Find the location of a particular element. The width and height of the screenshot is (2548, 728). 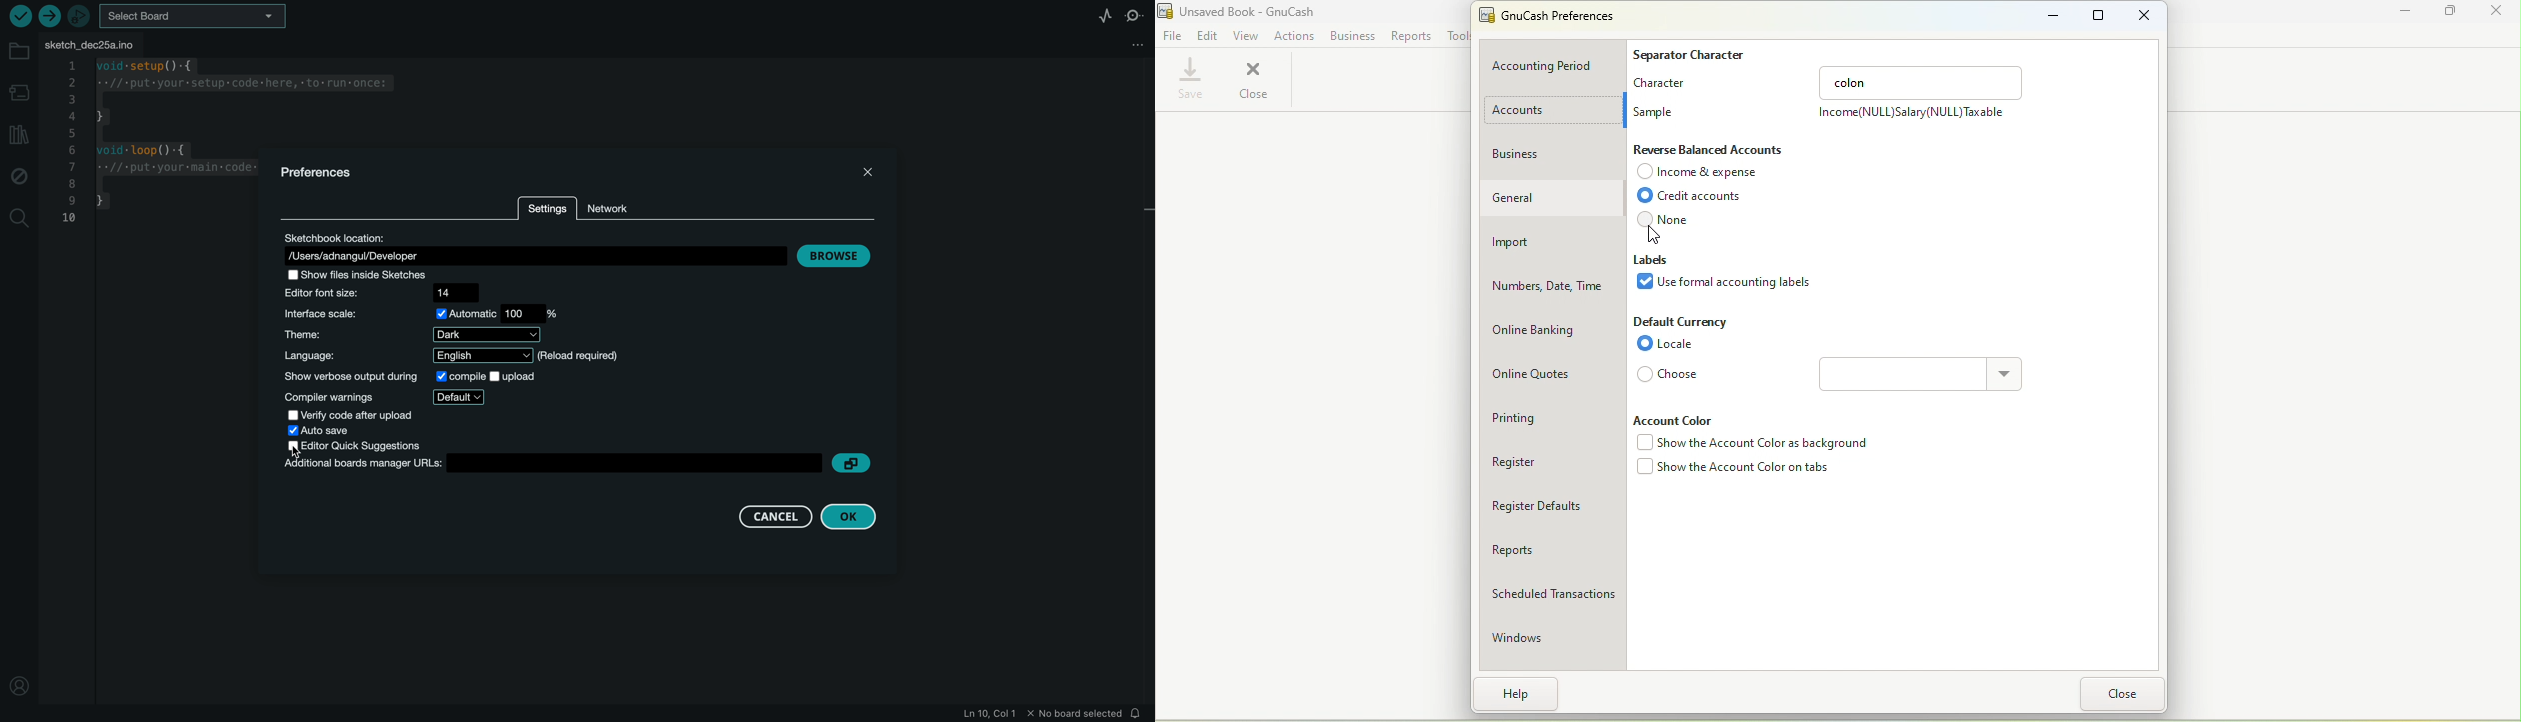

Minimize is located at coordinates (2407, 11).